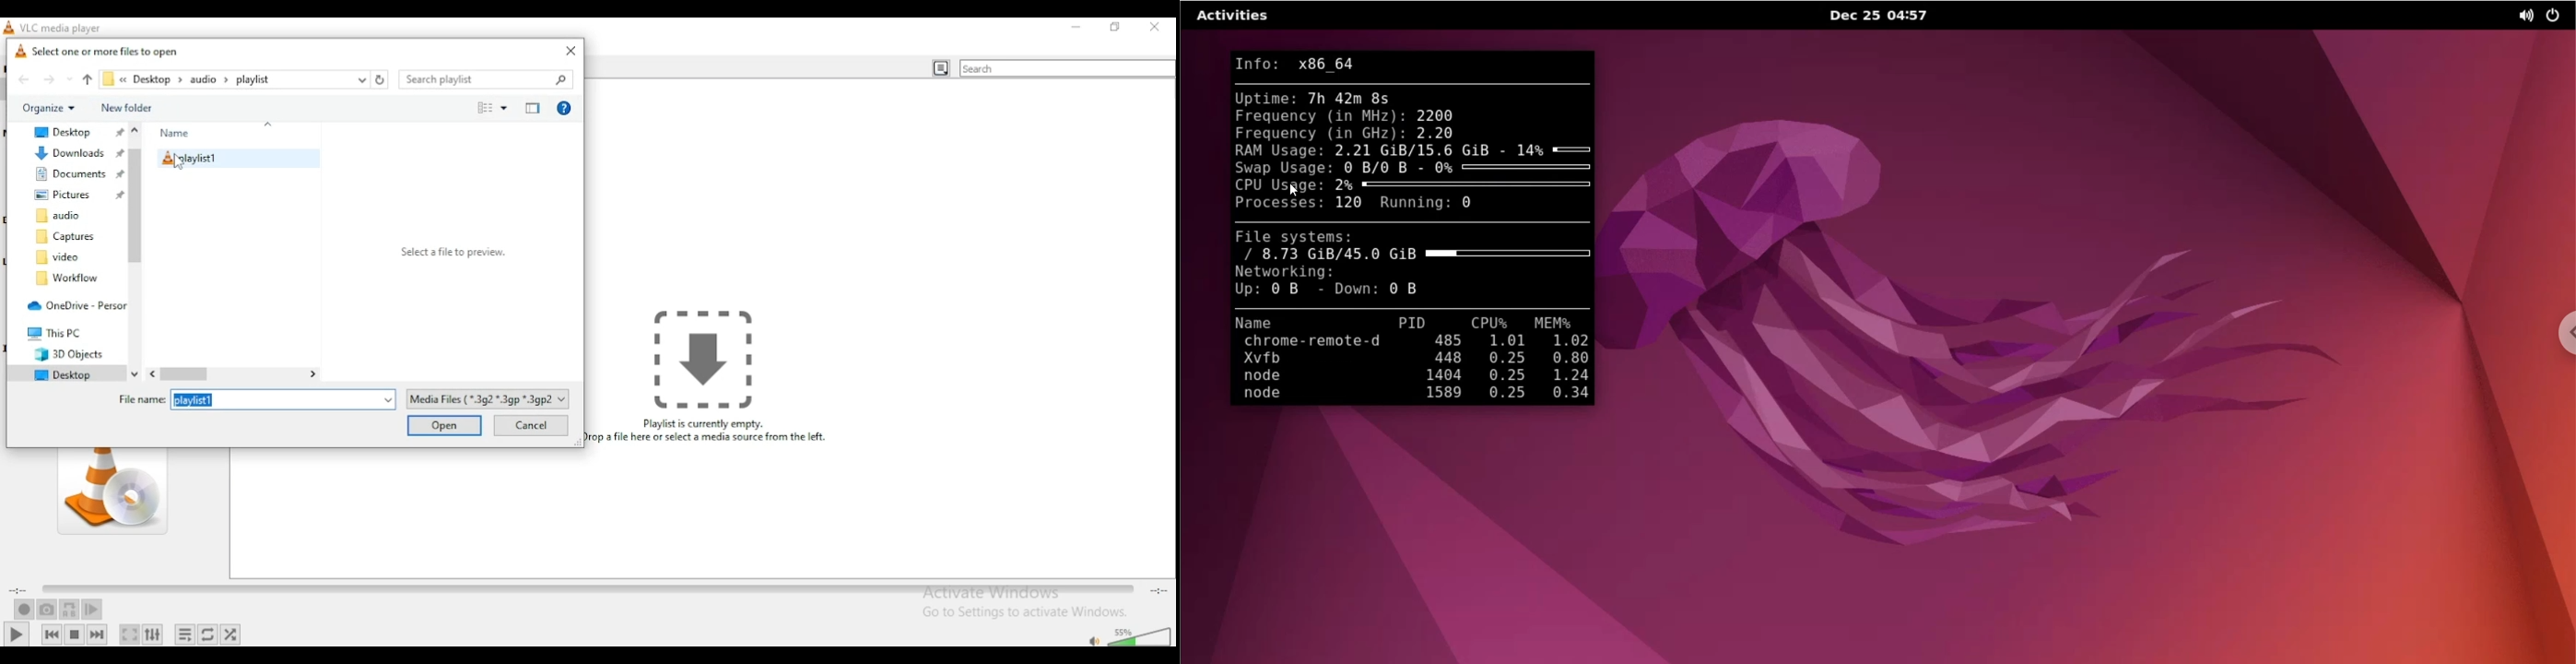 The width and height of the screenshot is (2576, 672). Describe the element at coordinates (57, 333) in the screenshot. I see `this PC` at that location.